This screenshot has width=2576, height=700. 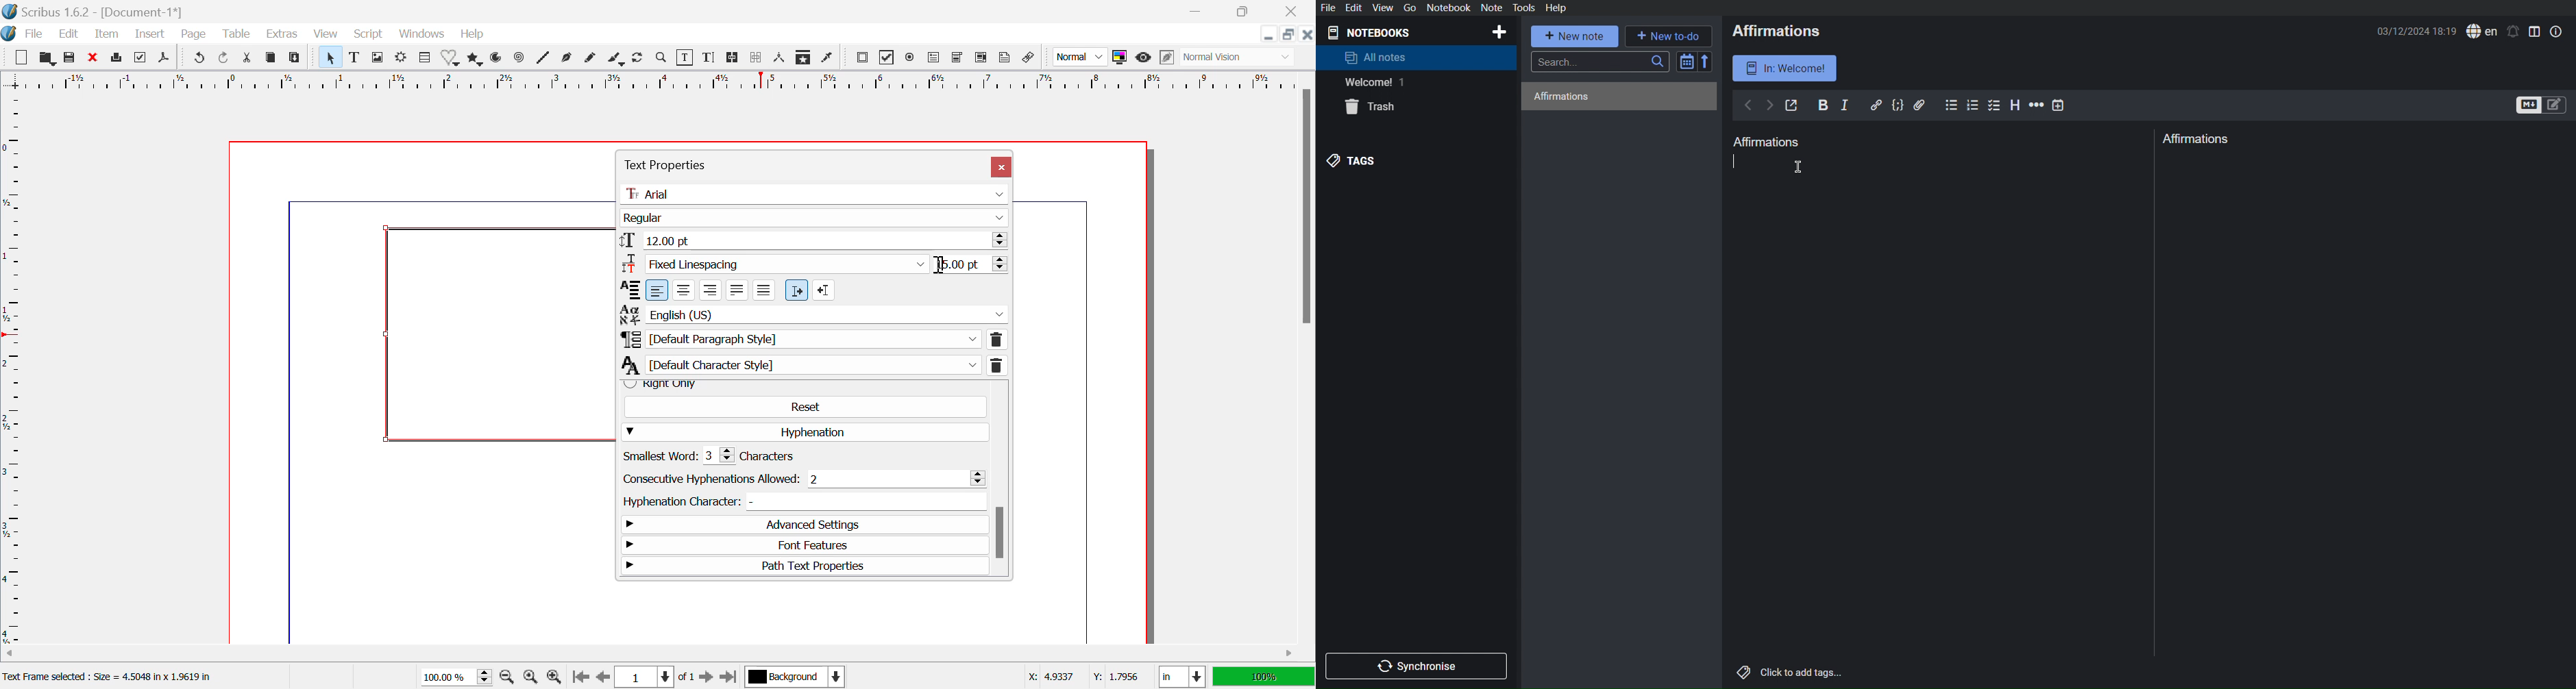 What do you see at coordinates (782, 58) in the screenshot?
I see `Measurements` at bounding box center [782, 58].